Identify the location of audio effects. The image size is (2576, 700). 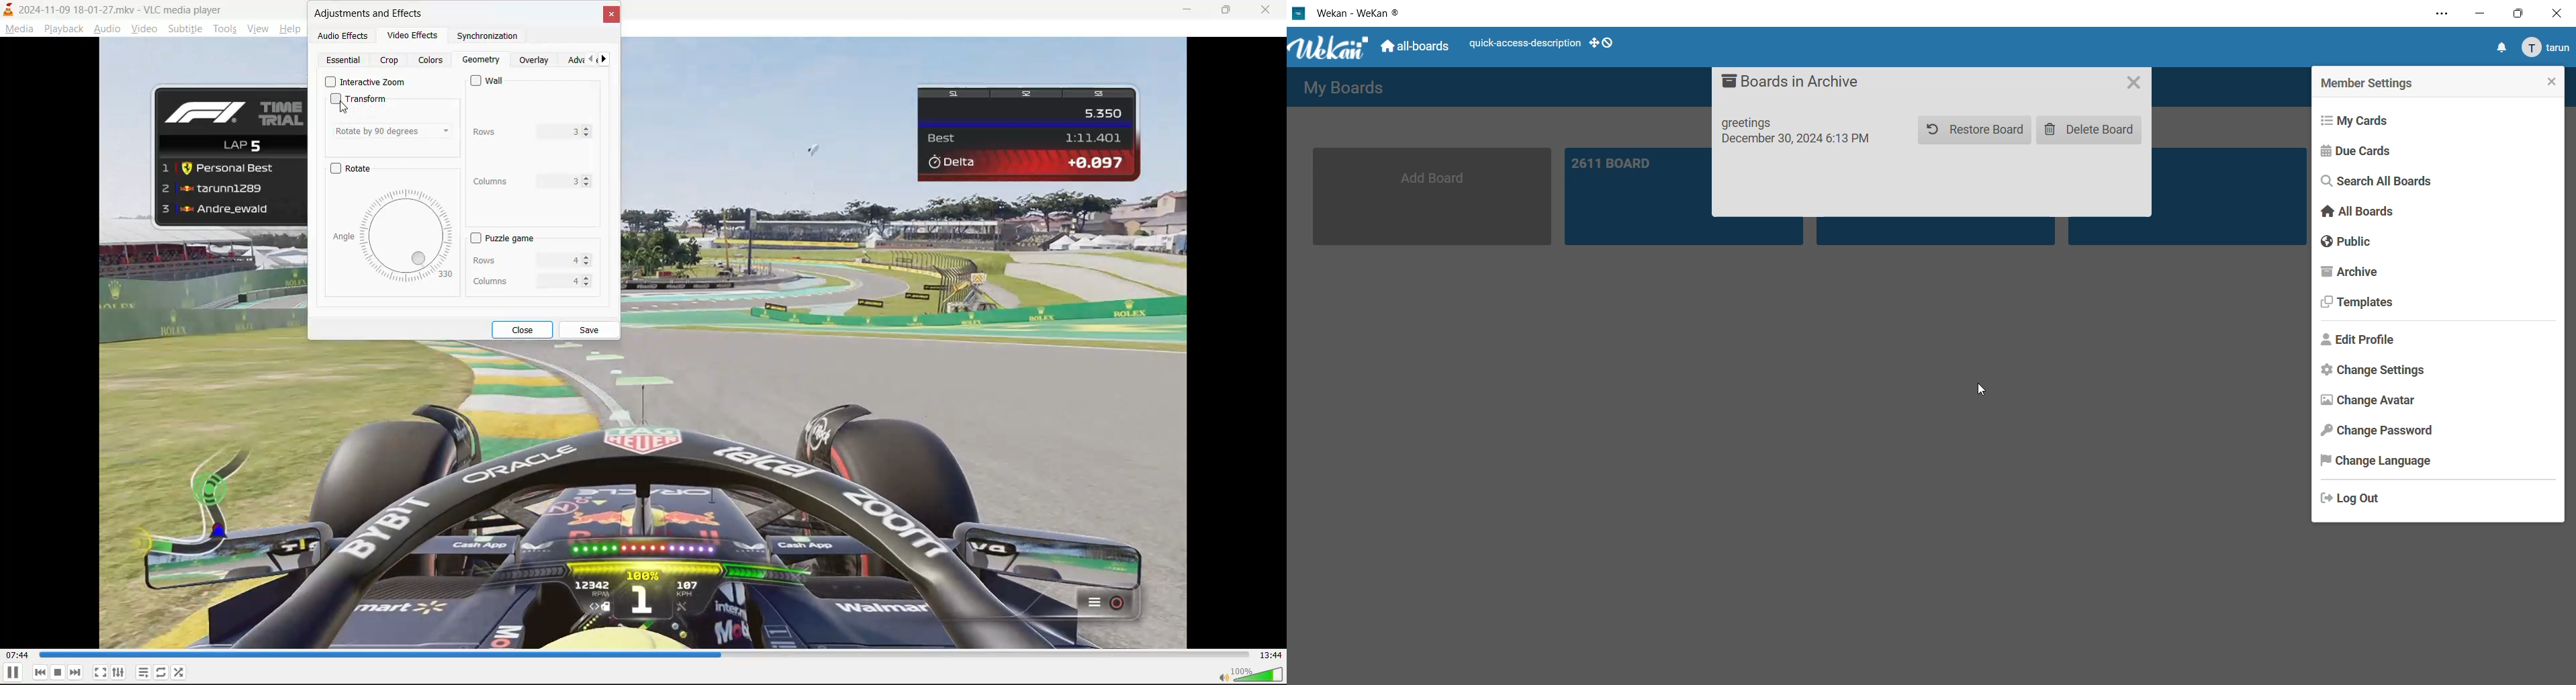
(343, 35).